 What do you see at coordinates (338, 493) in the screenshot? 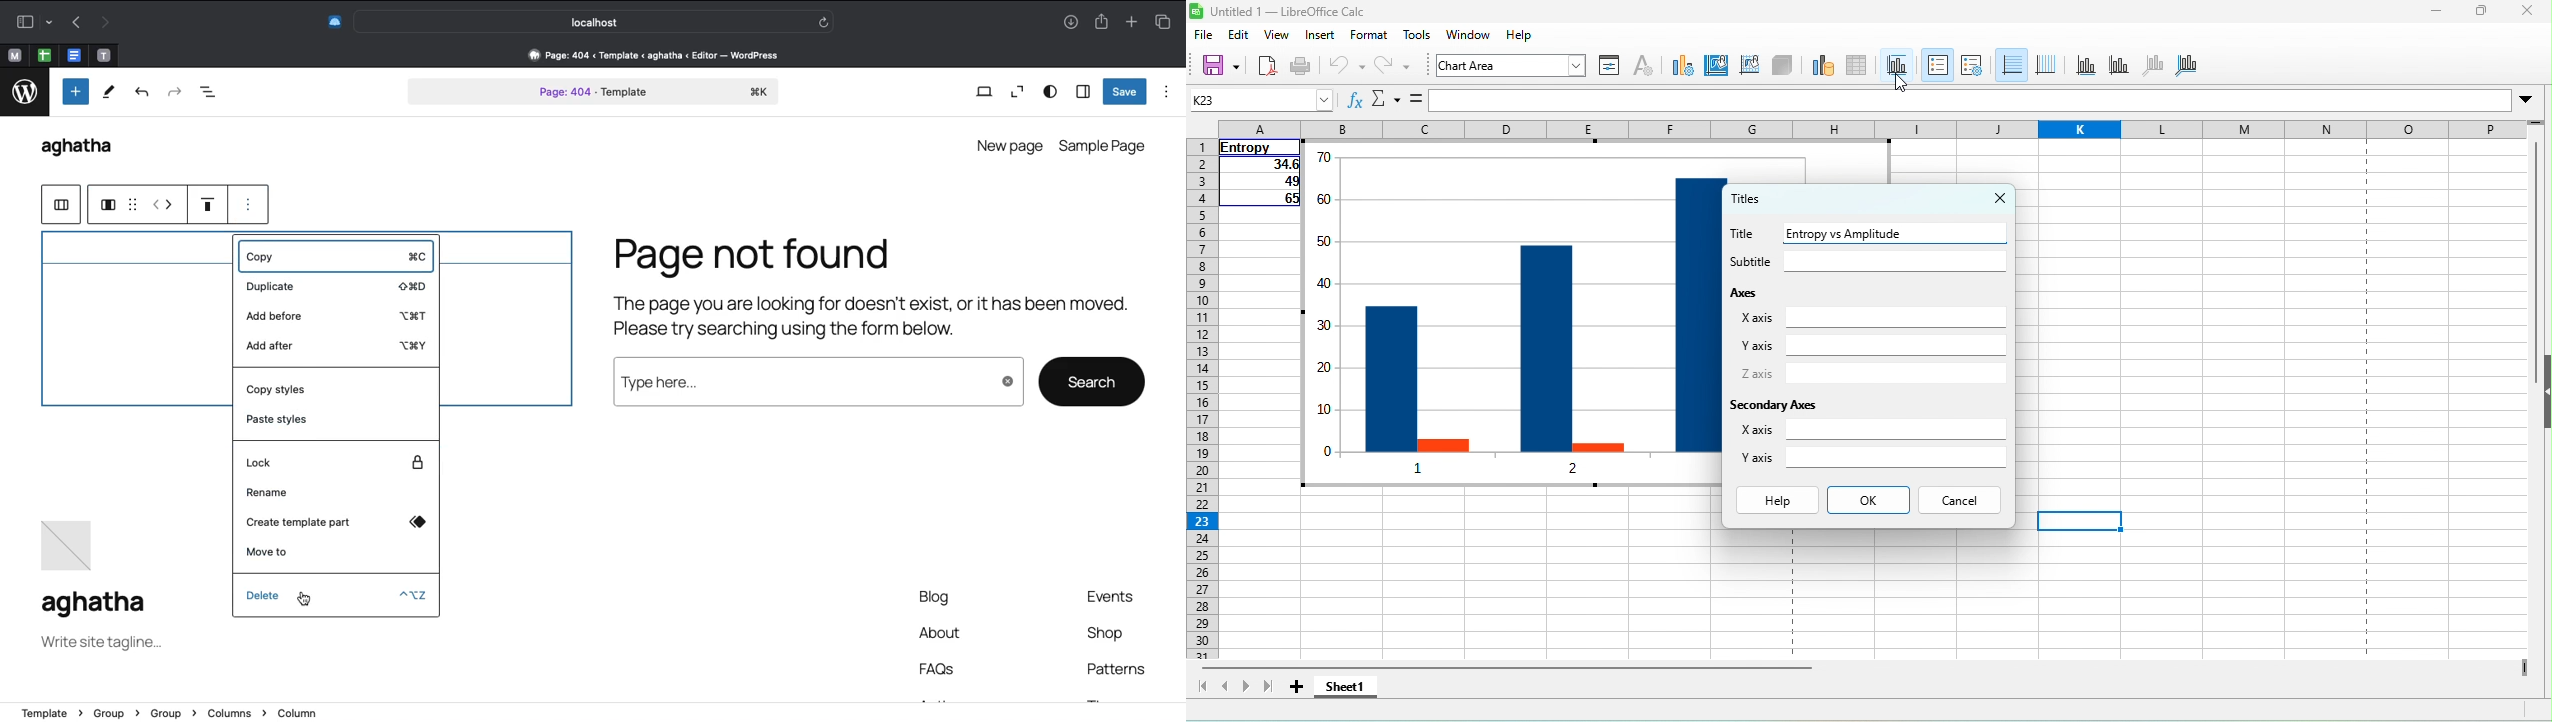
I see `rename` at bounding box center [338, 493].